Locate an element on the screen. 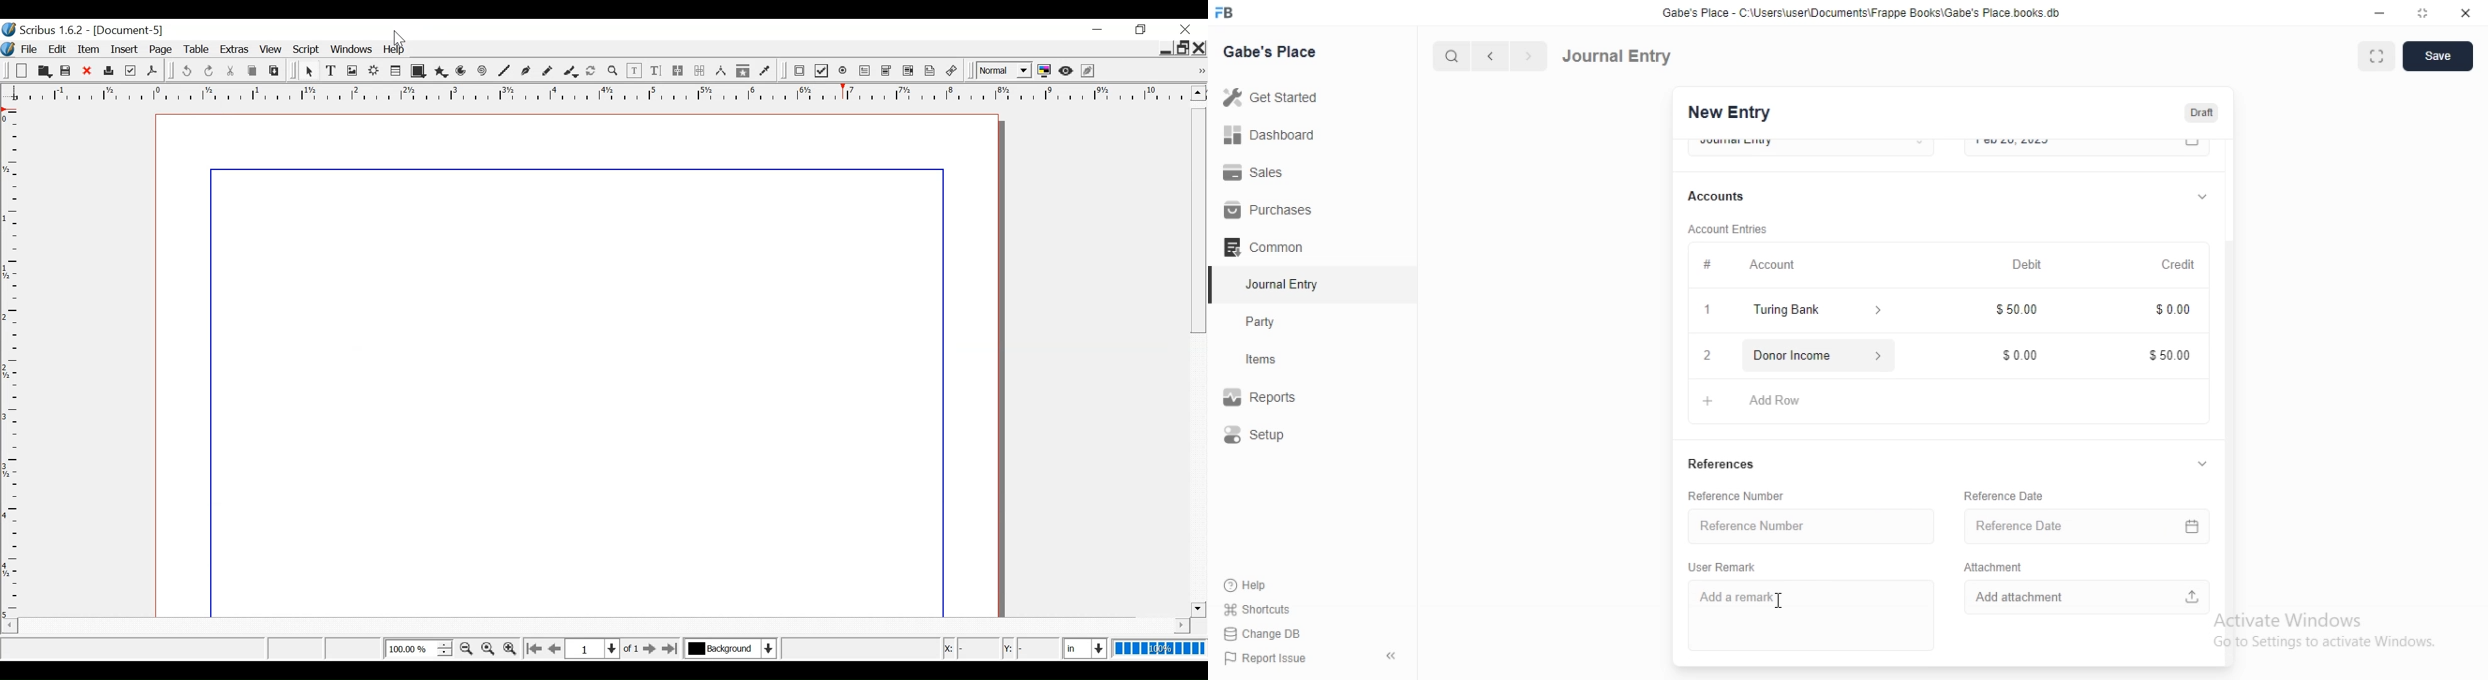 The image size is (2492, 700). collapse is located at coordinates (2202, 194).